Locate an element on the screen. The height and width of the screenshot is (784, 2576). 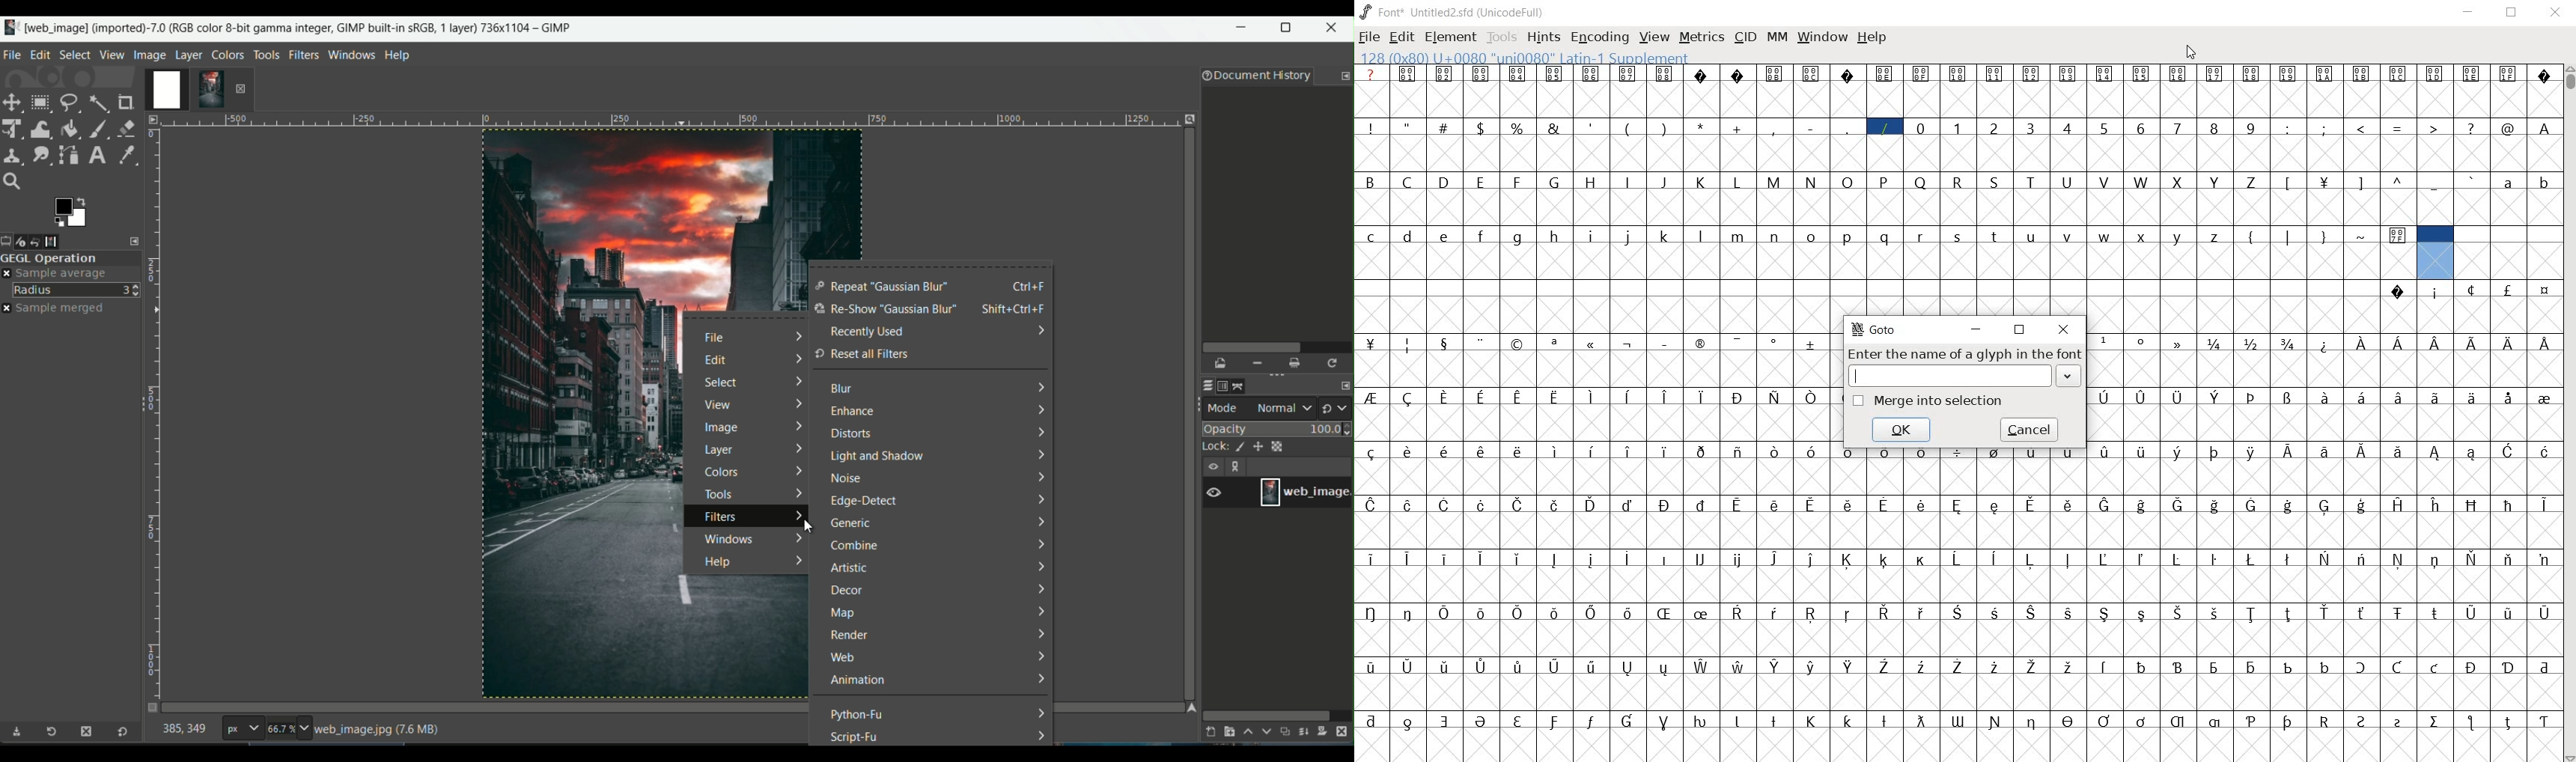
Symbol is located at coordinates (2397, 236).